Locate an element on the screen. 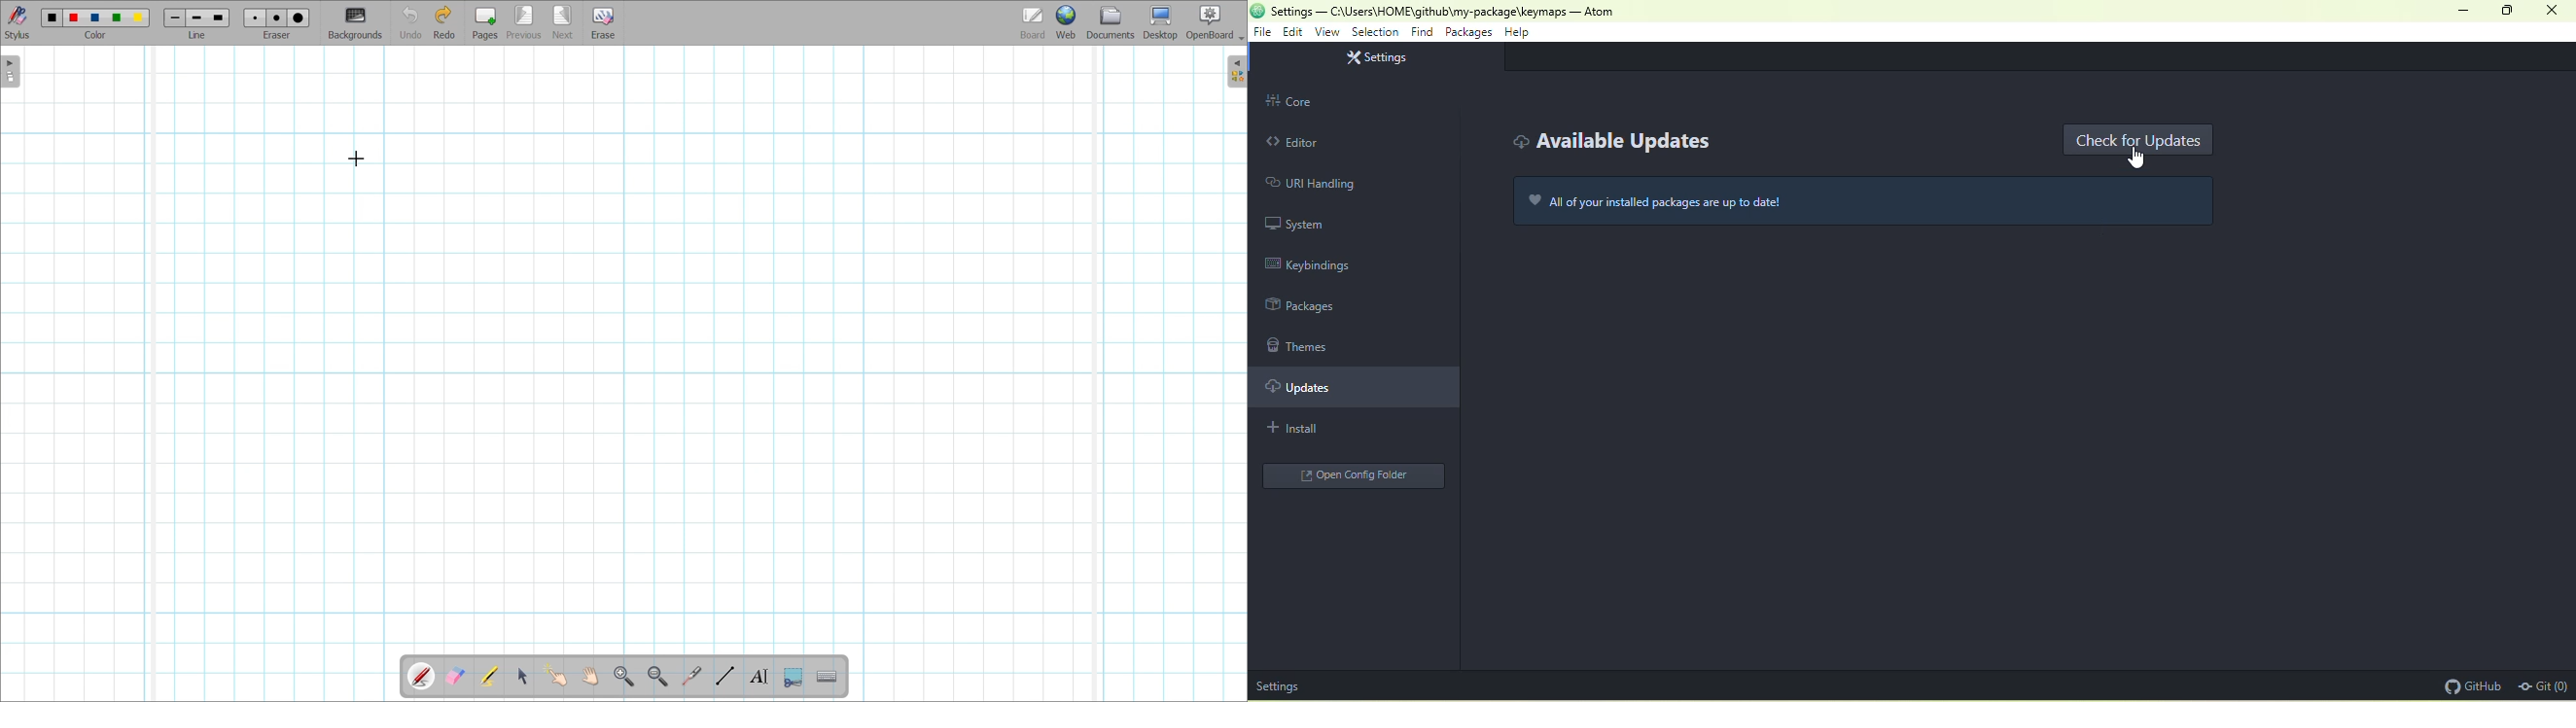 The height and width of the screenshot is (728, 2576). maximize is located at coordinates (2507, 12).